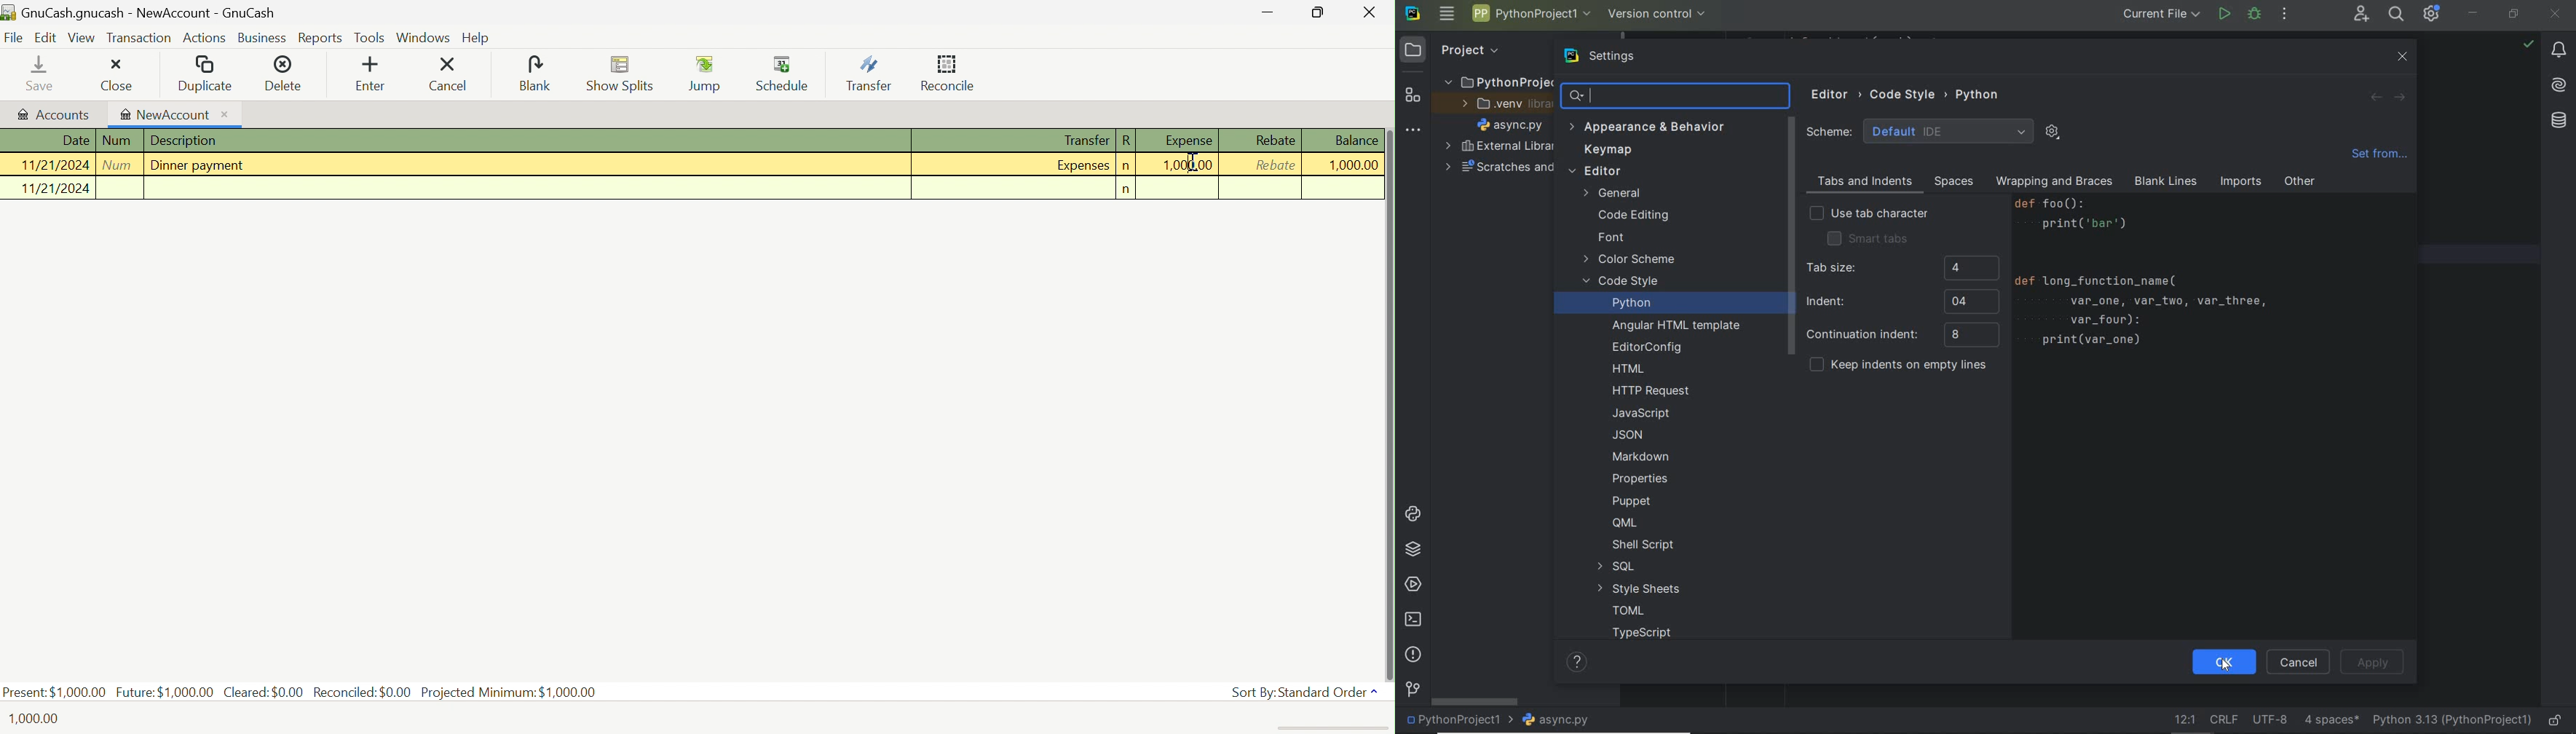 The width and height of the screenshot is (2576, 756). What do you see at coordinates (120, 165) in the screenshot?
I see `Num` at bounding box center [120, 165].